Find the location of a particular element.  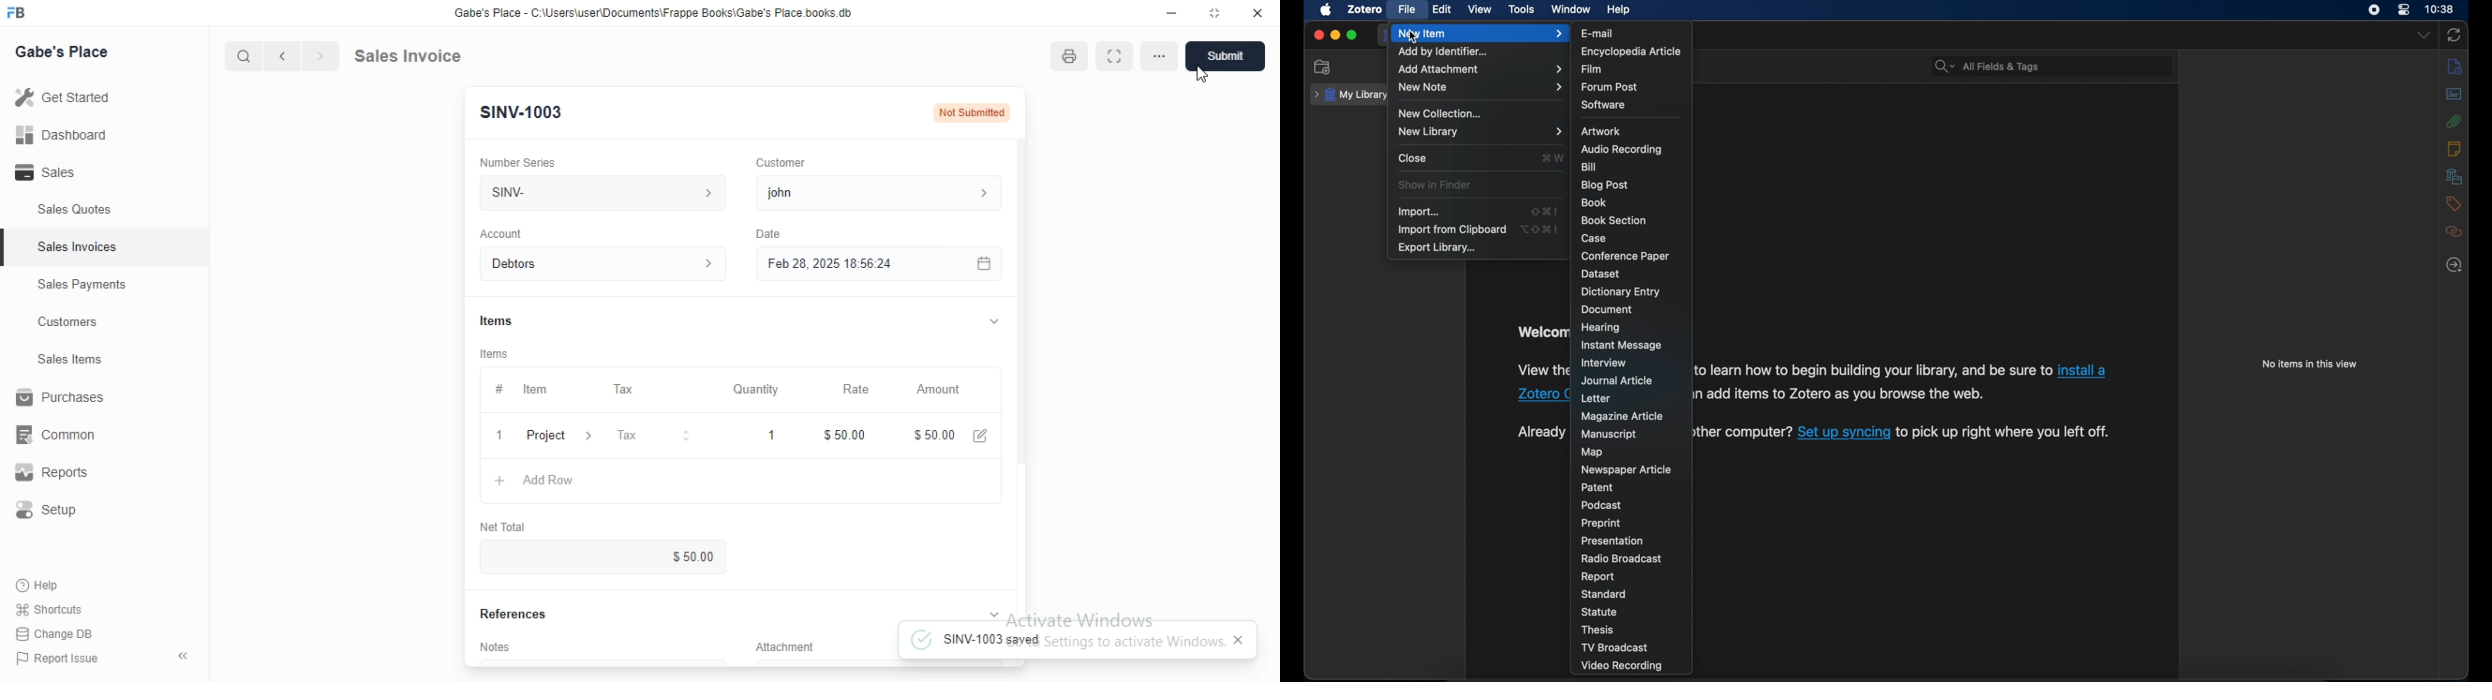

show in finder is located at coordinates (1436, 184).